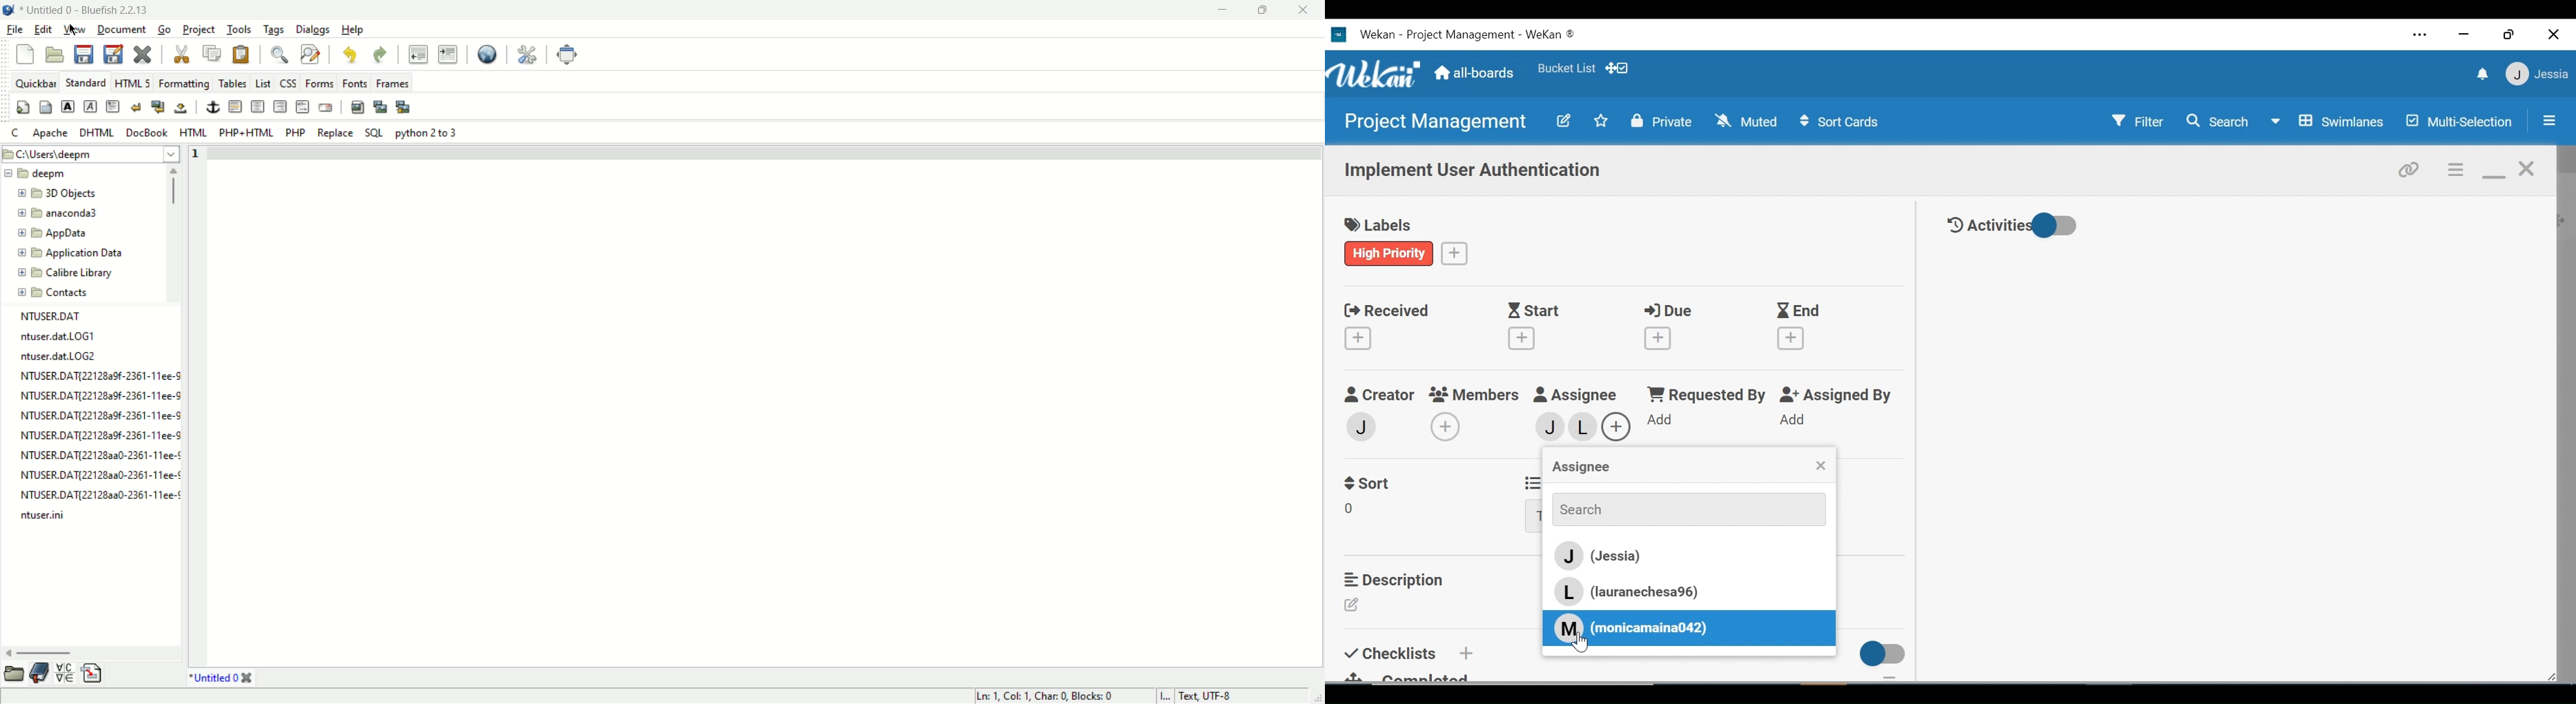 Image resolution: width=2576 pixels, height=728 pixels. Describe the element at coordinates (1686, 557) in the screenshot. I see `(jessia)` at that location.